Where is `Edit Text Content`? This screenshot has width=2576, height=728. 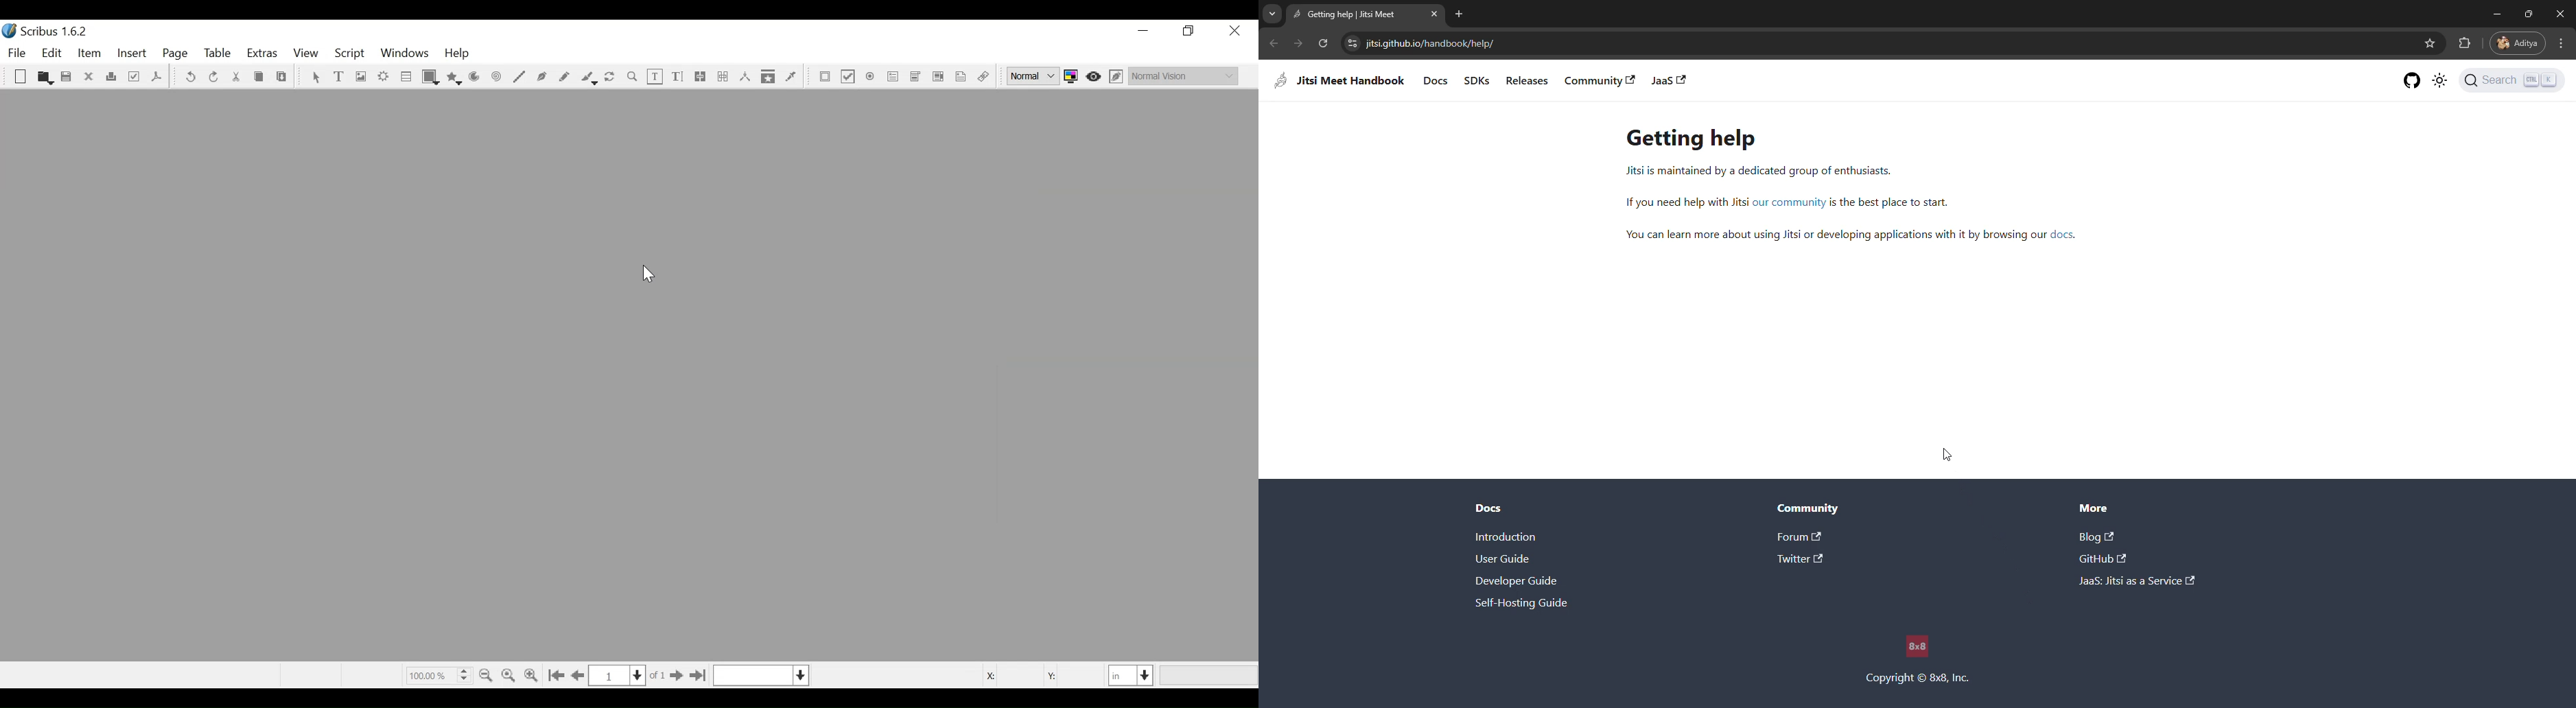 Edit Text Content is located at coordinates (656, 77).